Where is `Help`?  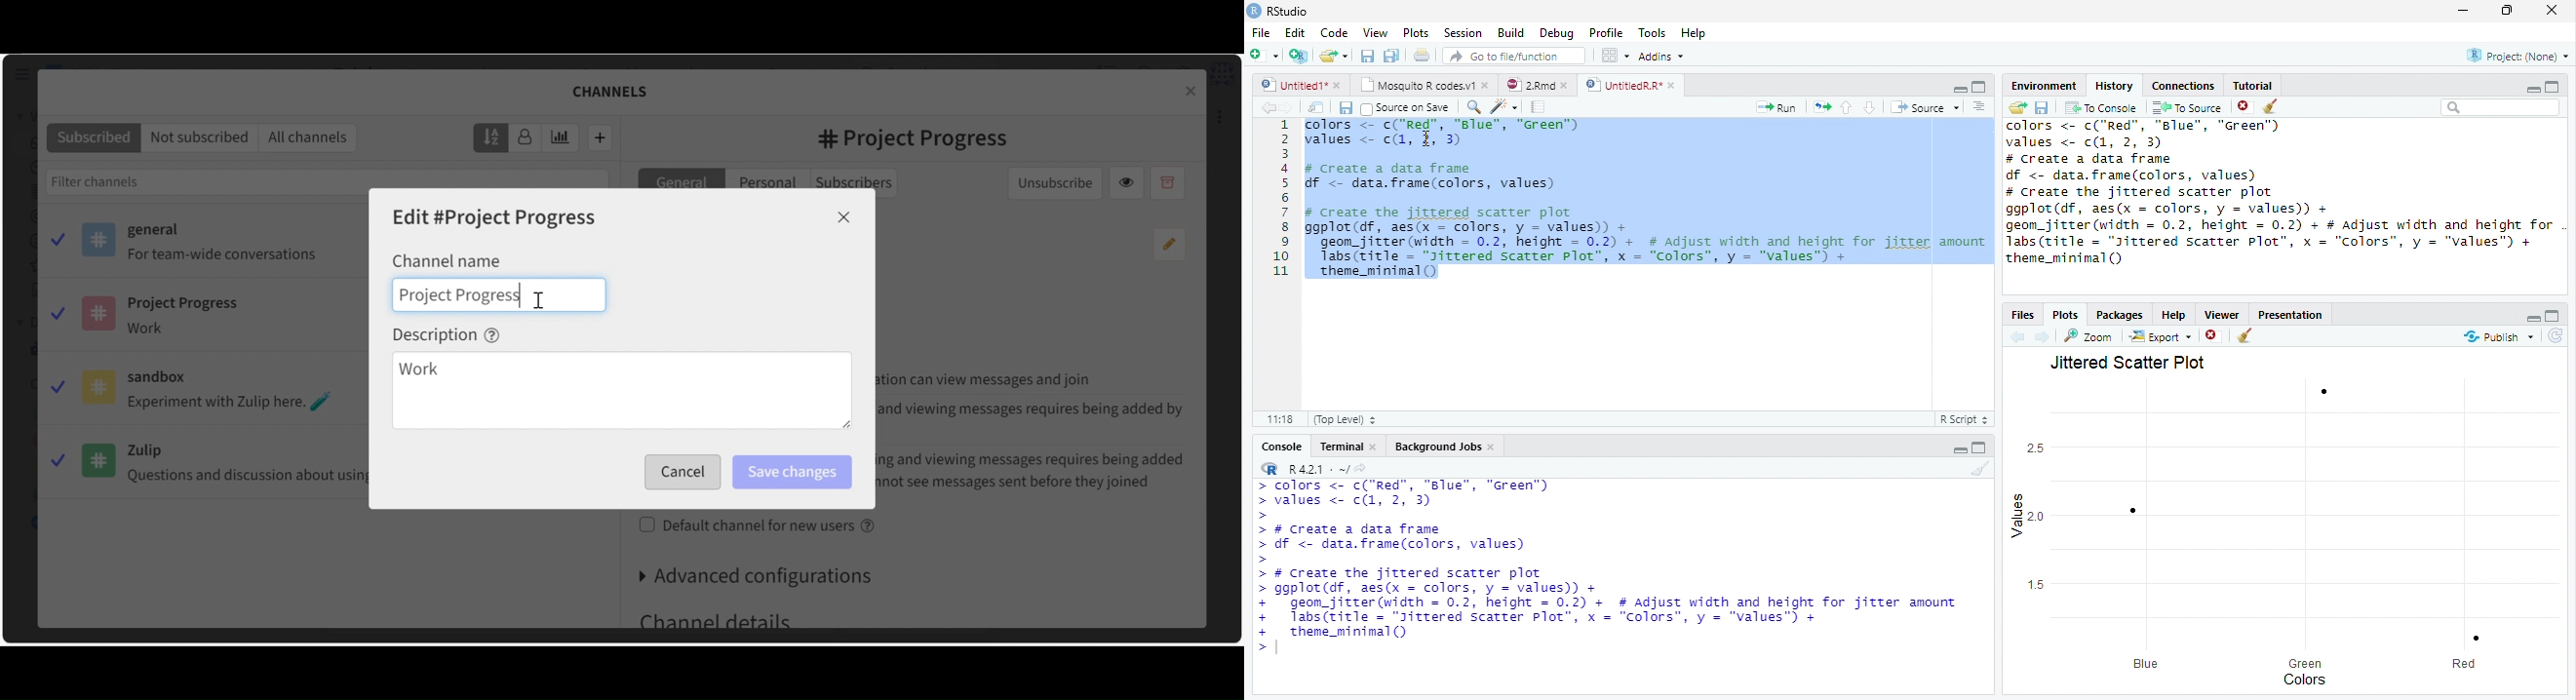 Help is located at coordinates (2174, 315).